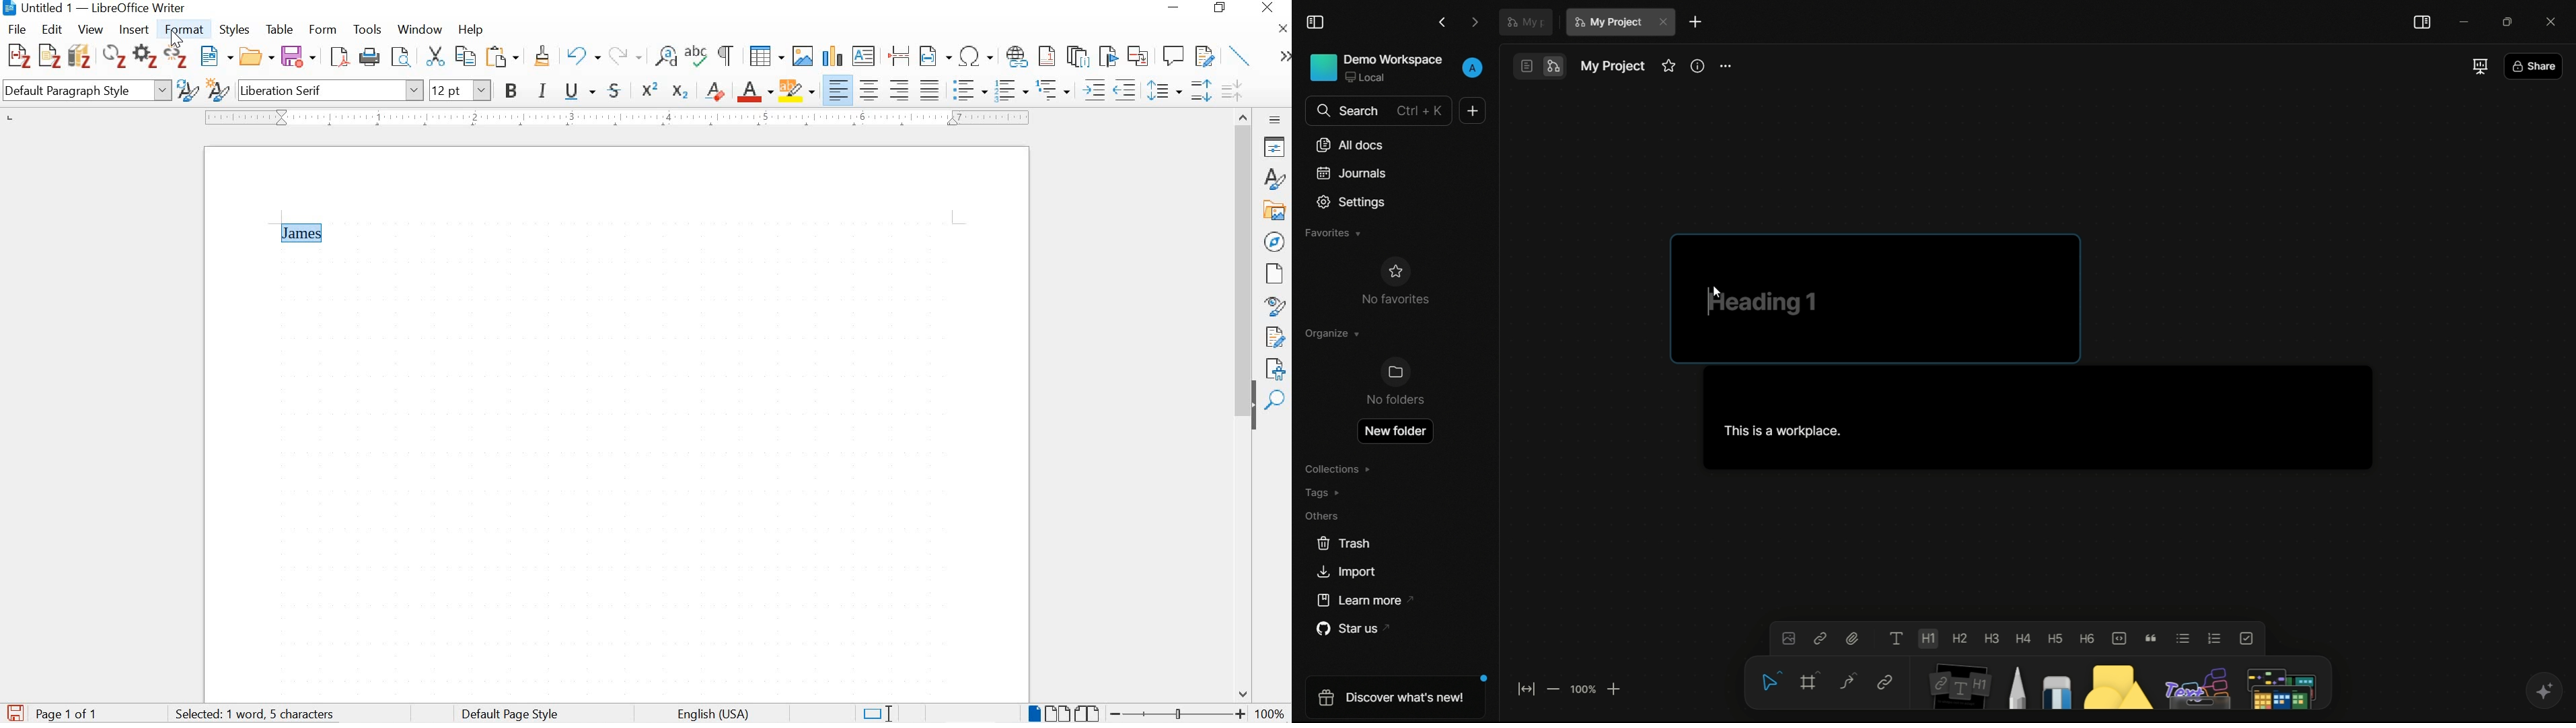 This screenshot has width=2576, height=728. Describe the element at coordinates (1807, 684) in the screenshot. I see `frame` at that location.